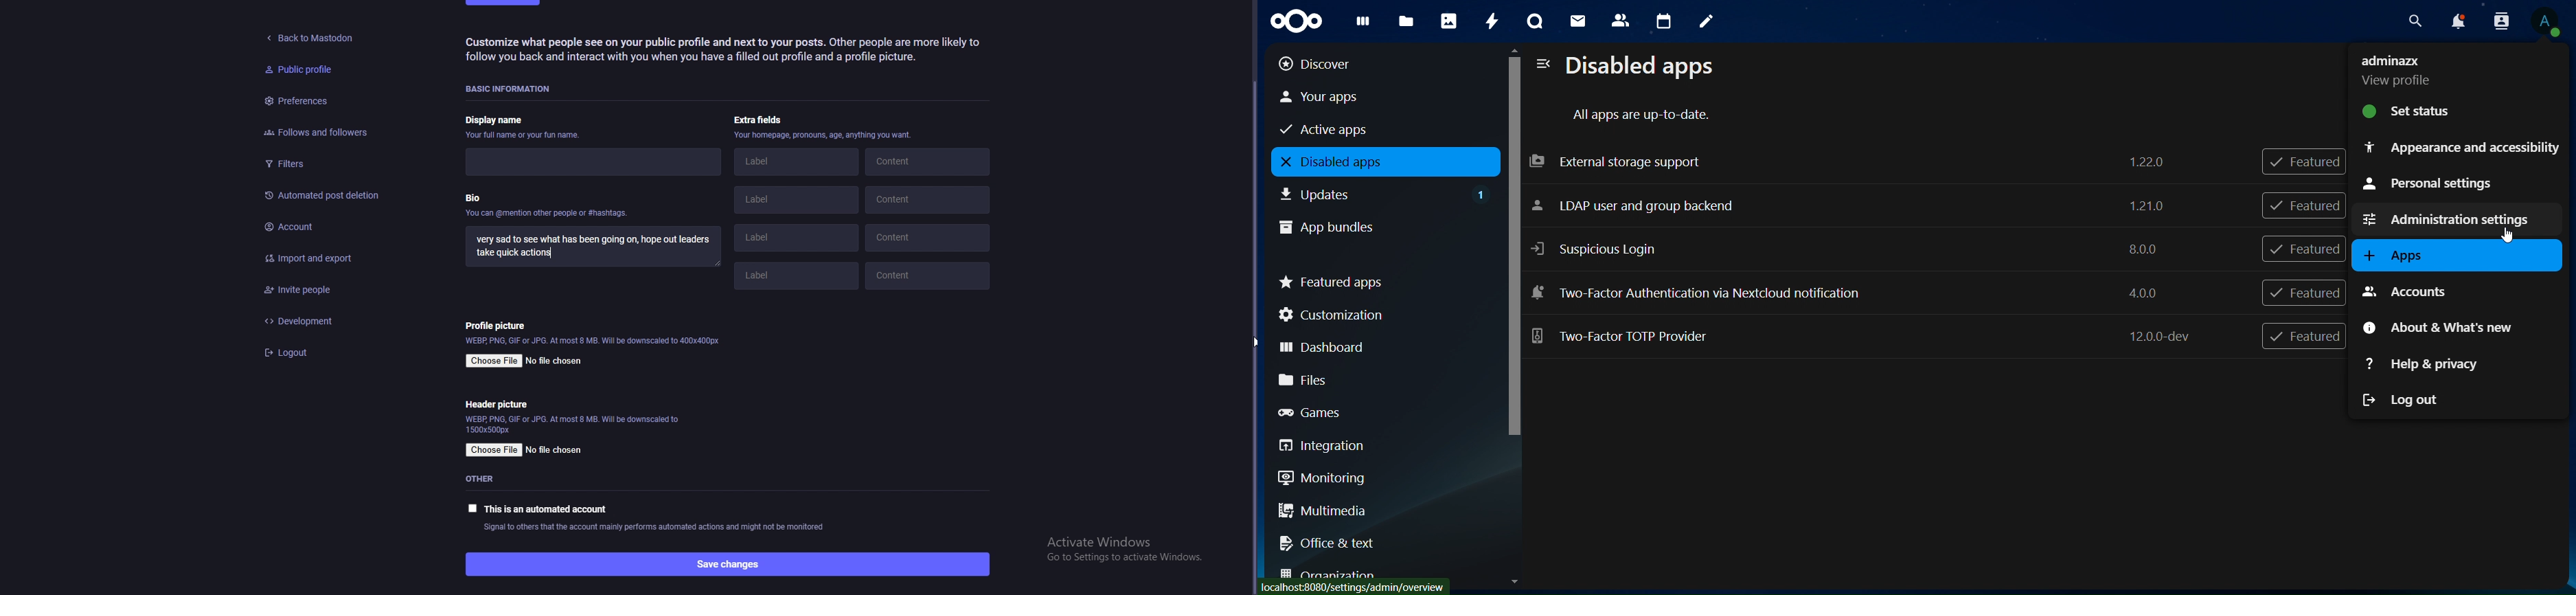 The width and height of the screenshot is (2576, 616). Describe the element at coordinates (1369, 97) in the screenshot. I see `your apps` at that location.